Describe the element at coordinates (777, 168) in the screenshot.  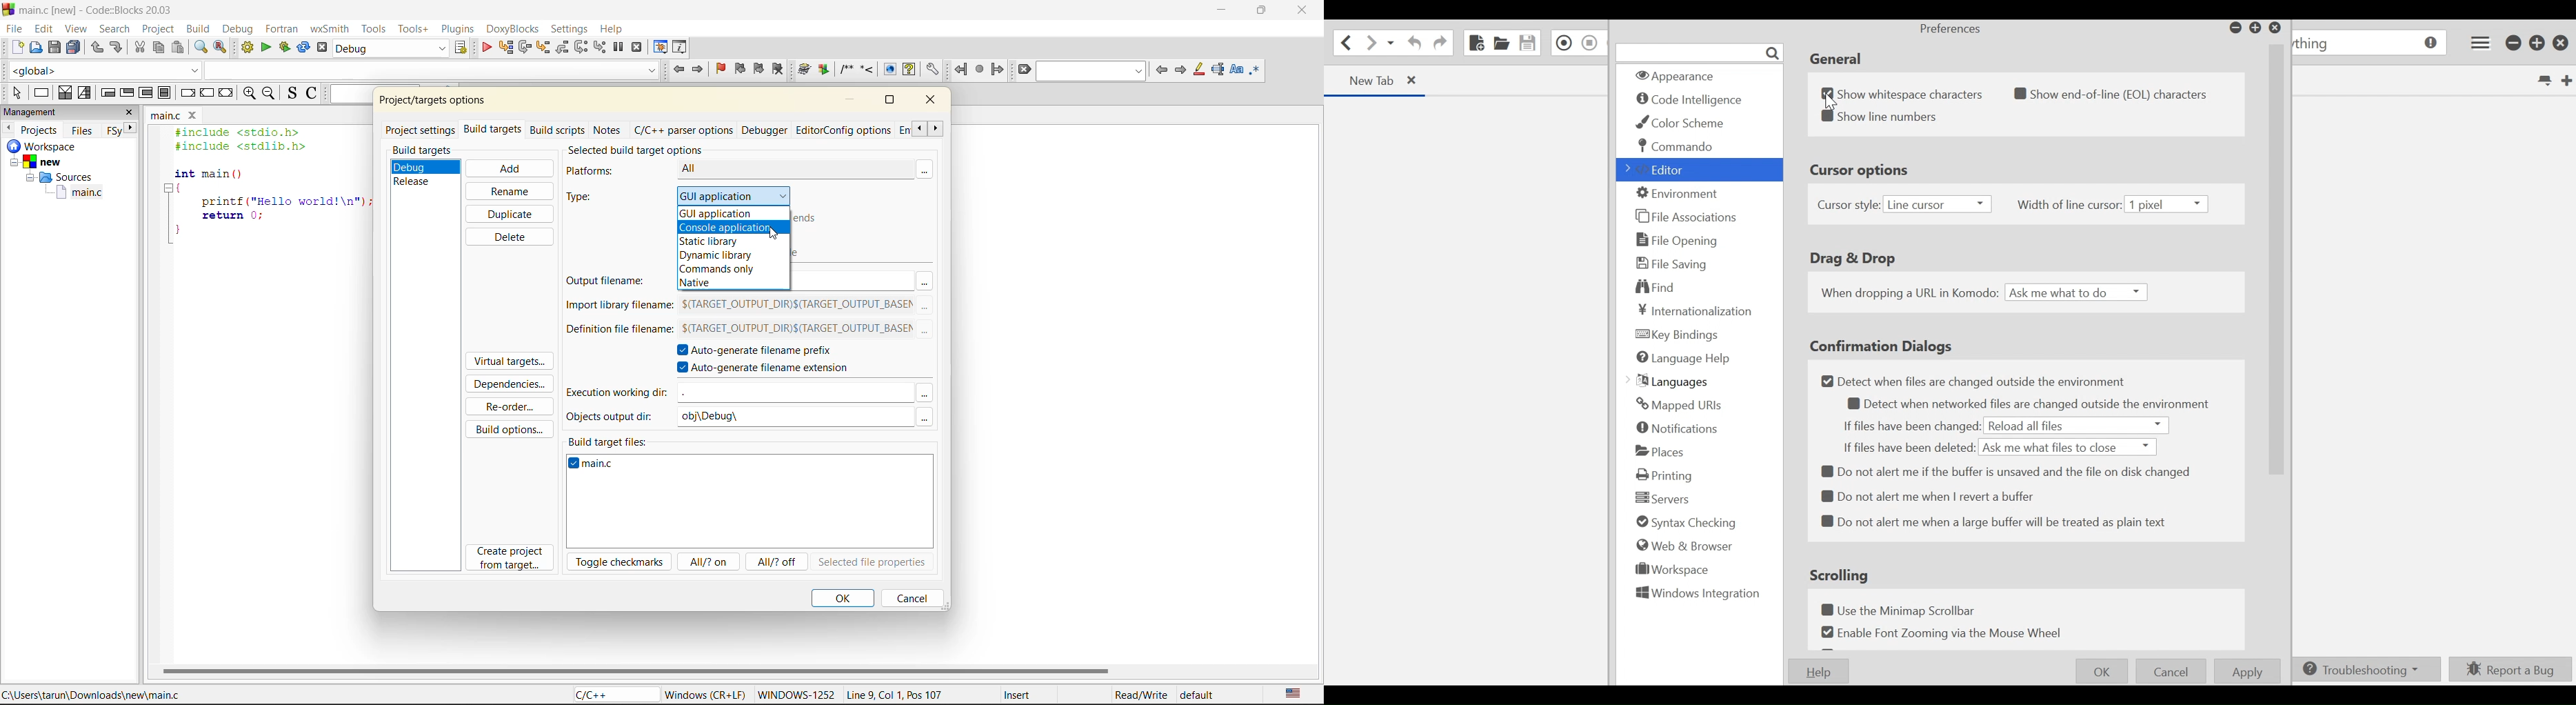
I see `All` at that location.